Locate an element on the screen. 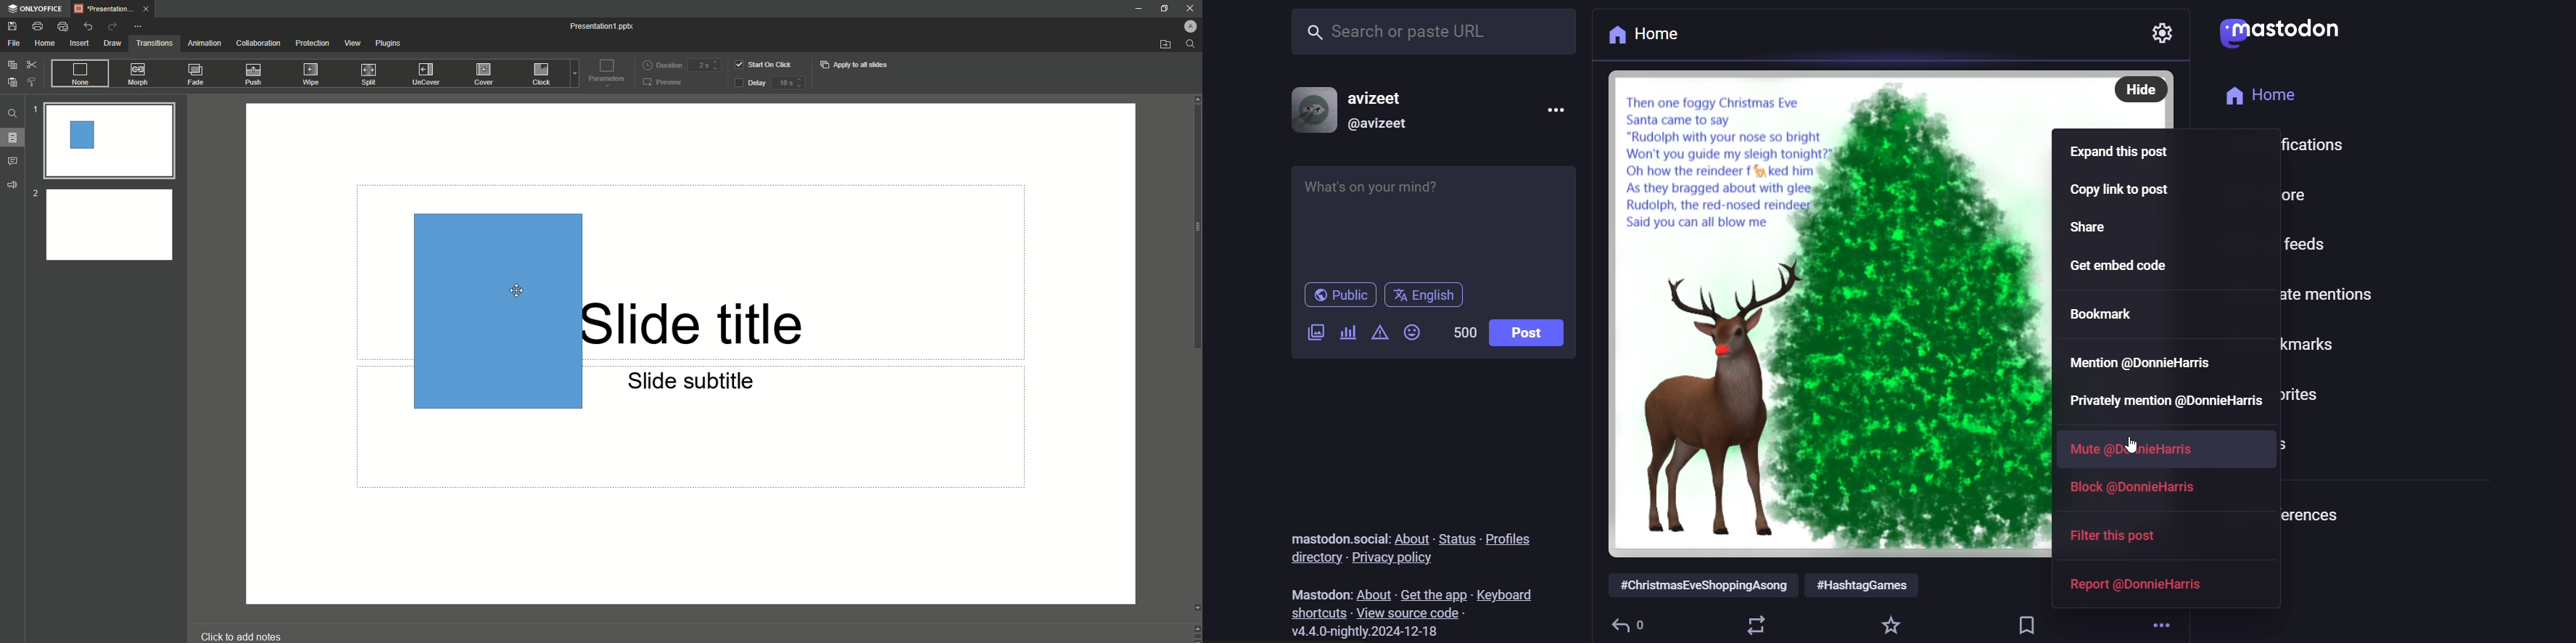  Paste is located at coordinates (12, 82).